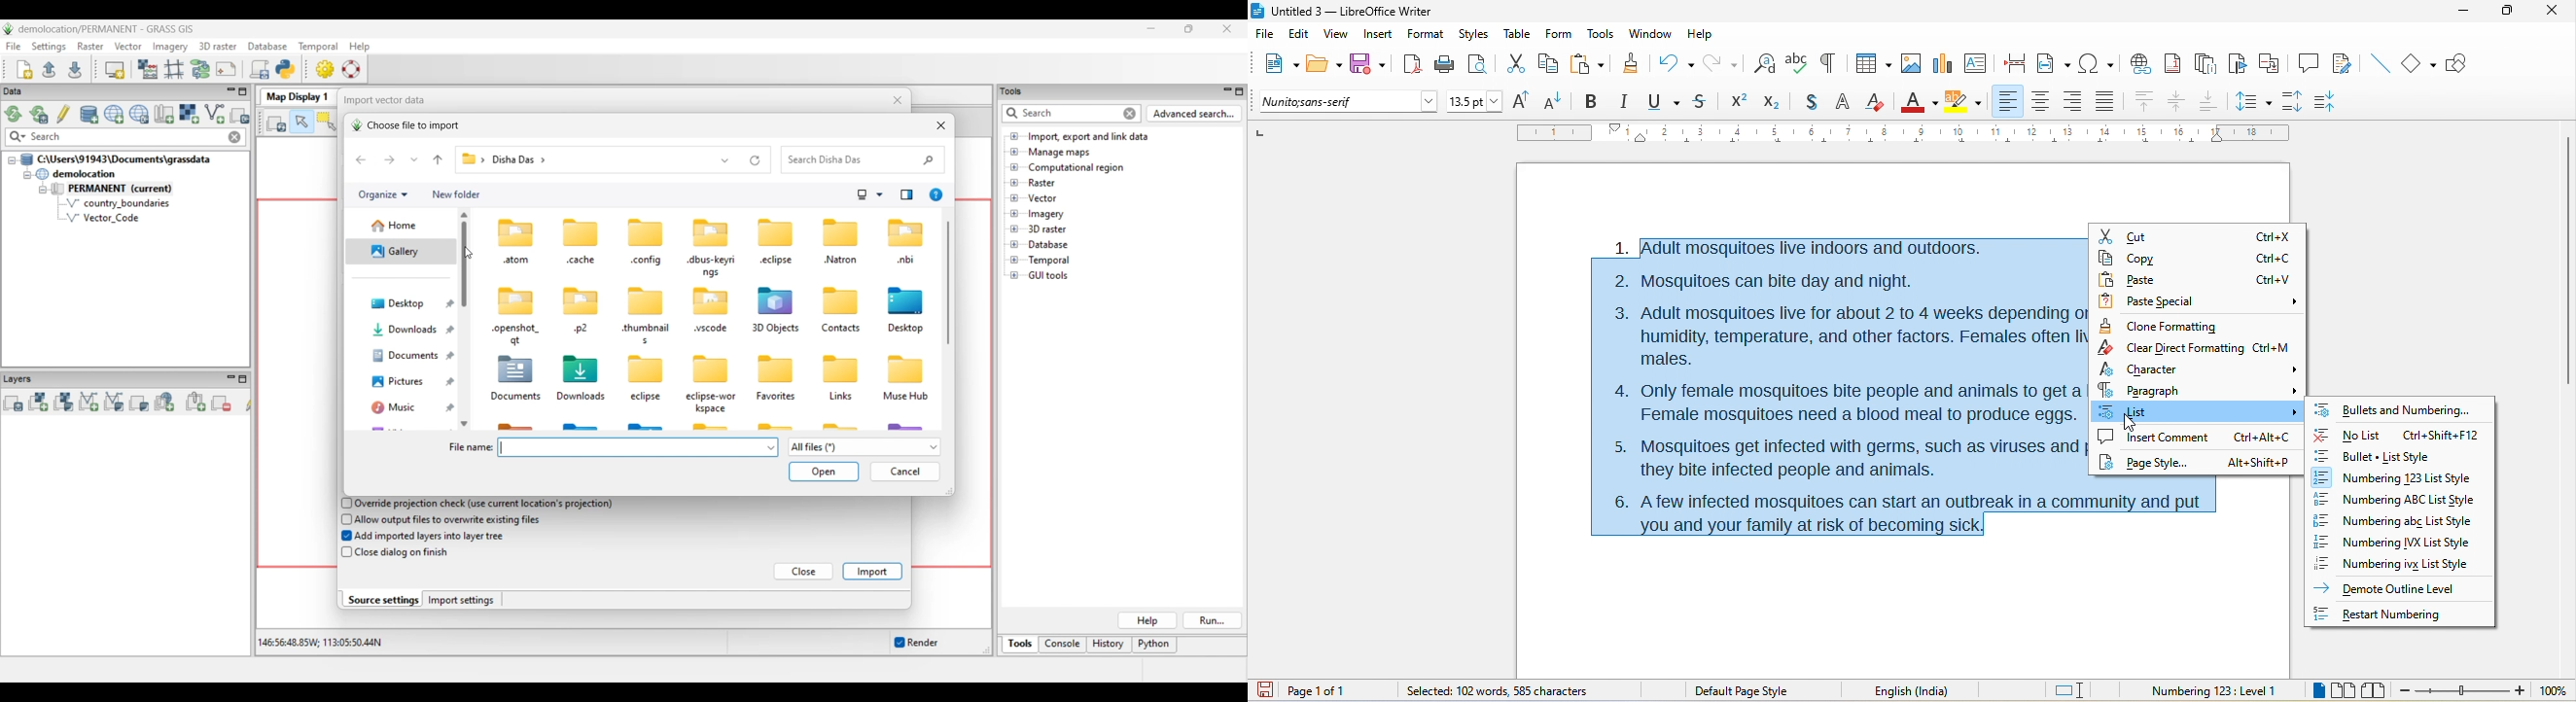  I want to click on increase paragraph spacing, so click(2298, 102).